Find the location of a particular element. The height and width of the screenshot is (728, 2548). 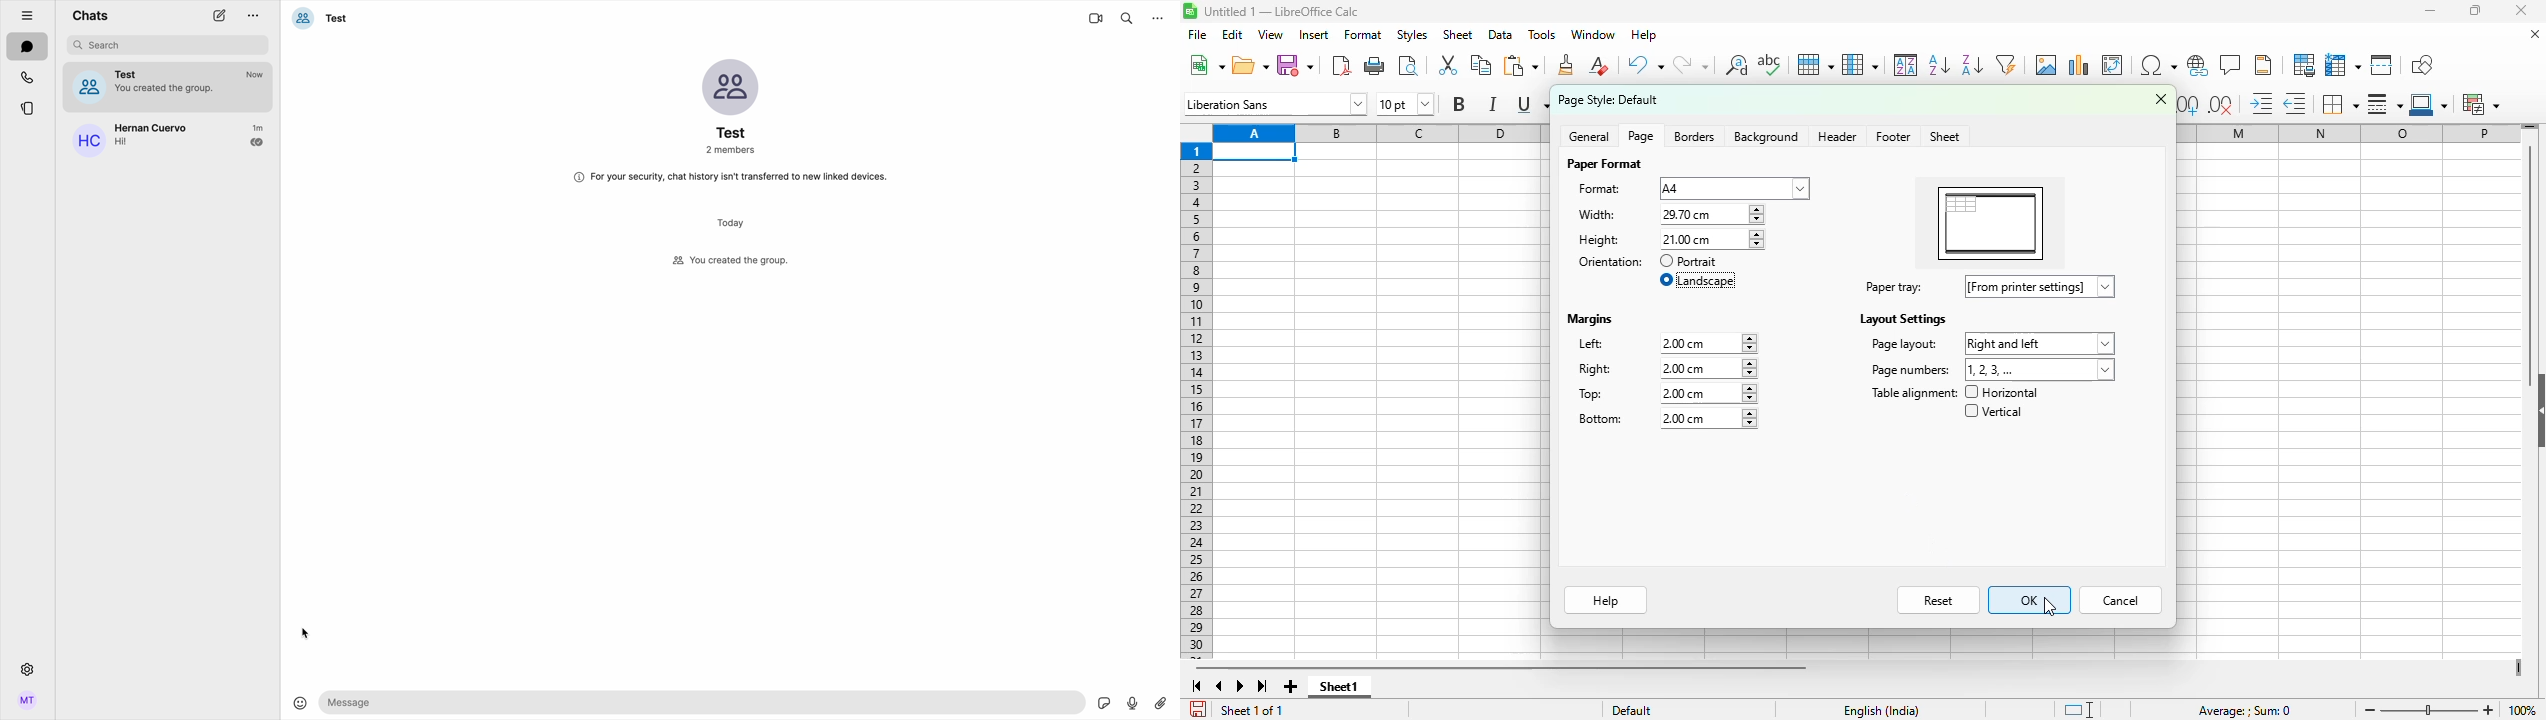

new is located at coordinates (1206, 65).